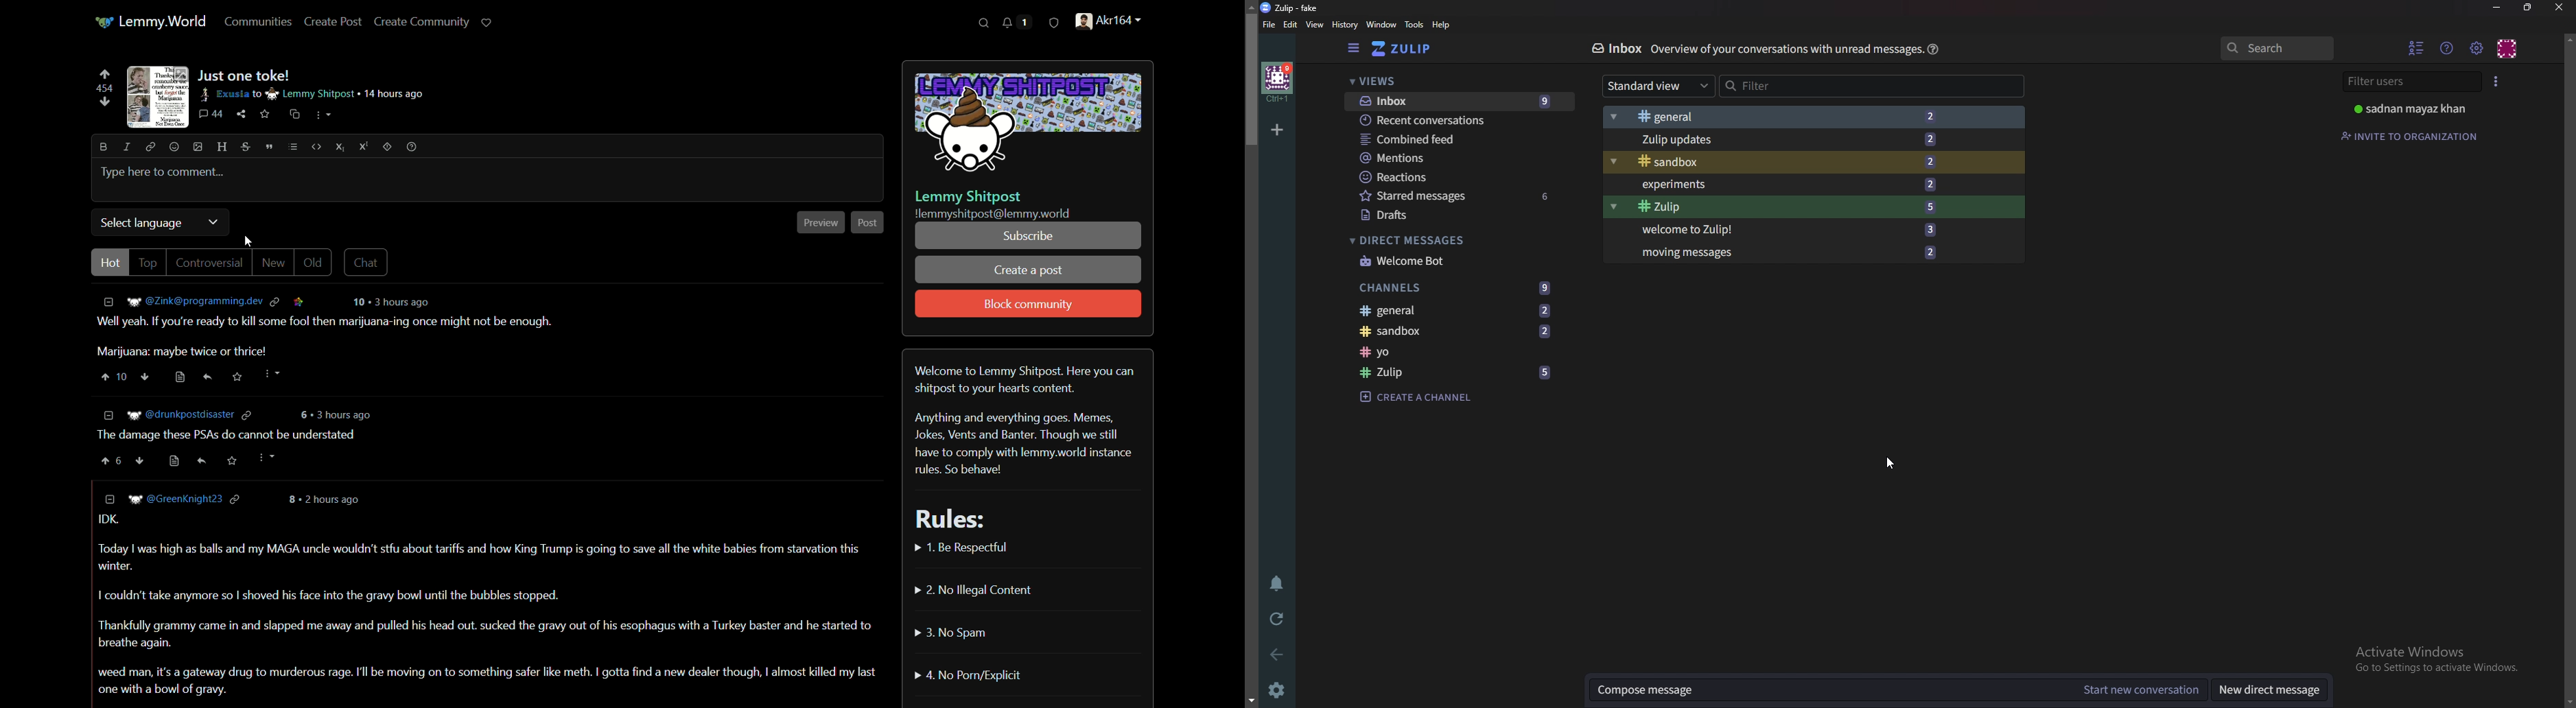  Describe the element at coordinates (1456, 120) in the screenshot. I see `Recent conversations` at that location.